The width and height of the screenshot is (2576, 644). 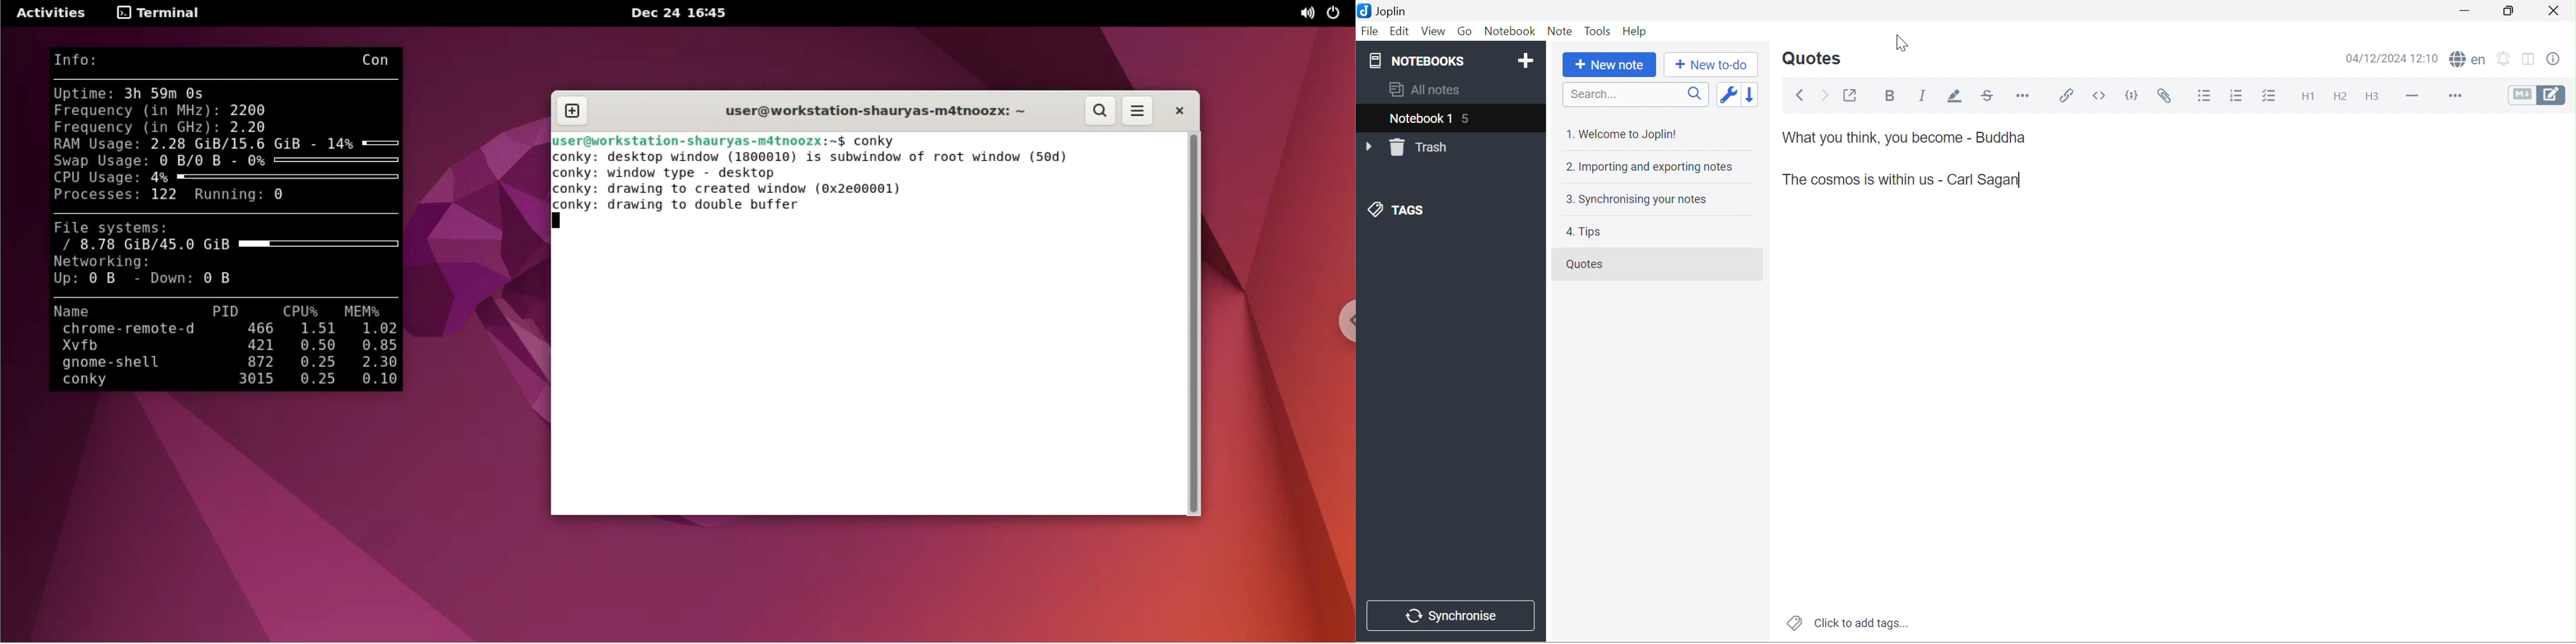 I want to click on 3. Synchronising your notes, so click(x=1644, y=200).